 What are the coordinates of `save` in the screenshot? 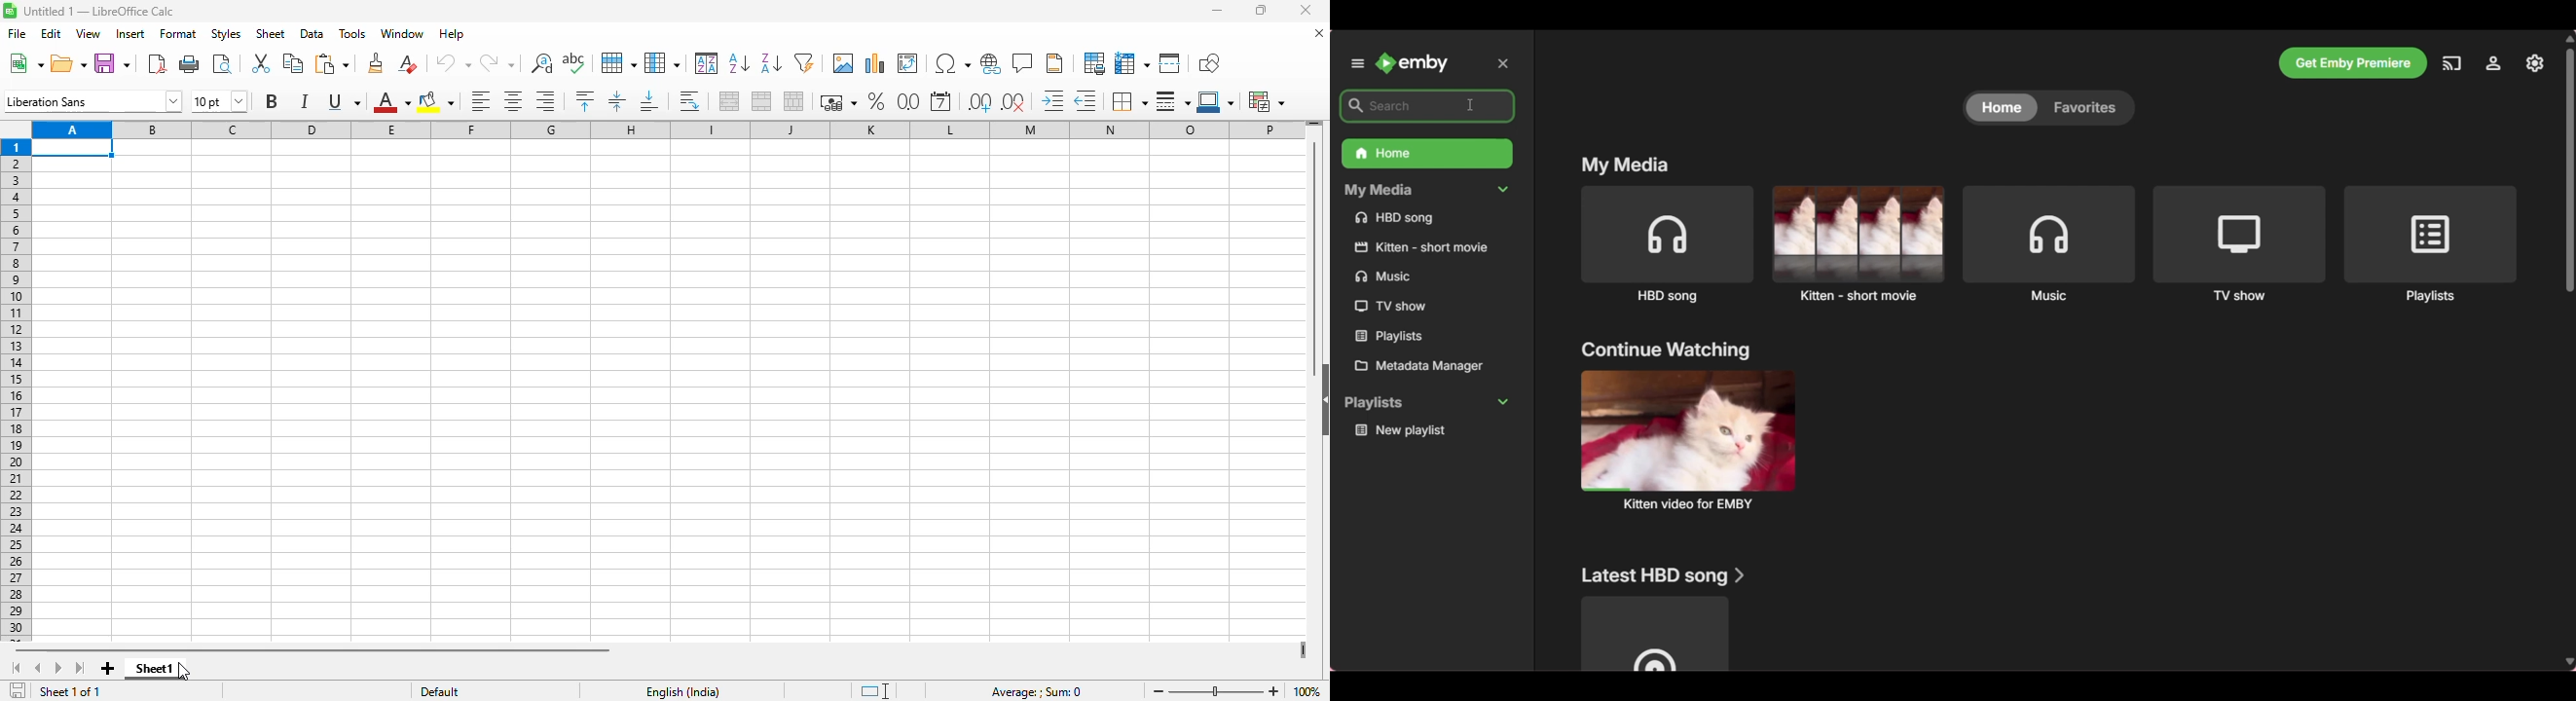 It's located at (114, 64).